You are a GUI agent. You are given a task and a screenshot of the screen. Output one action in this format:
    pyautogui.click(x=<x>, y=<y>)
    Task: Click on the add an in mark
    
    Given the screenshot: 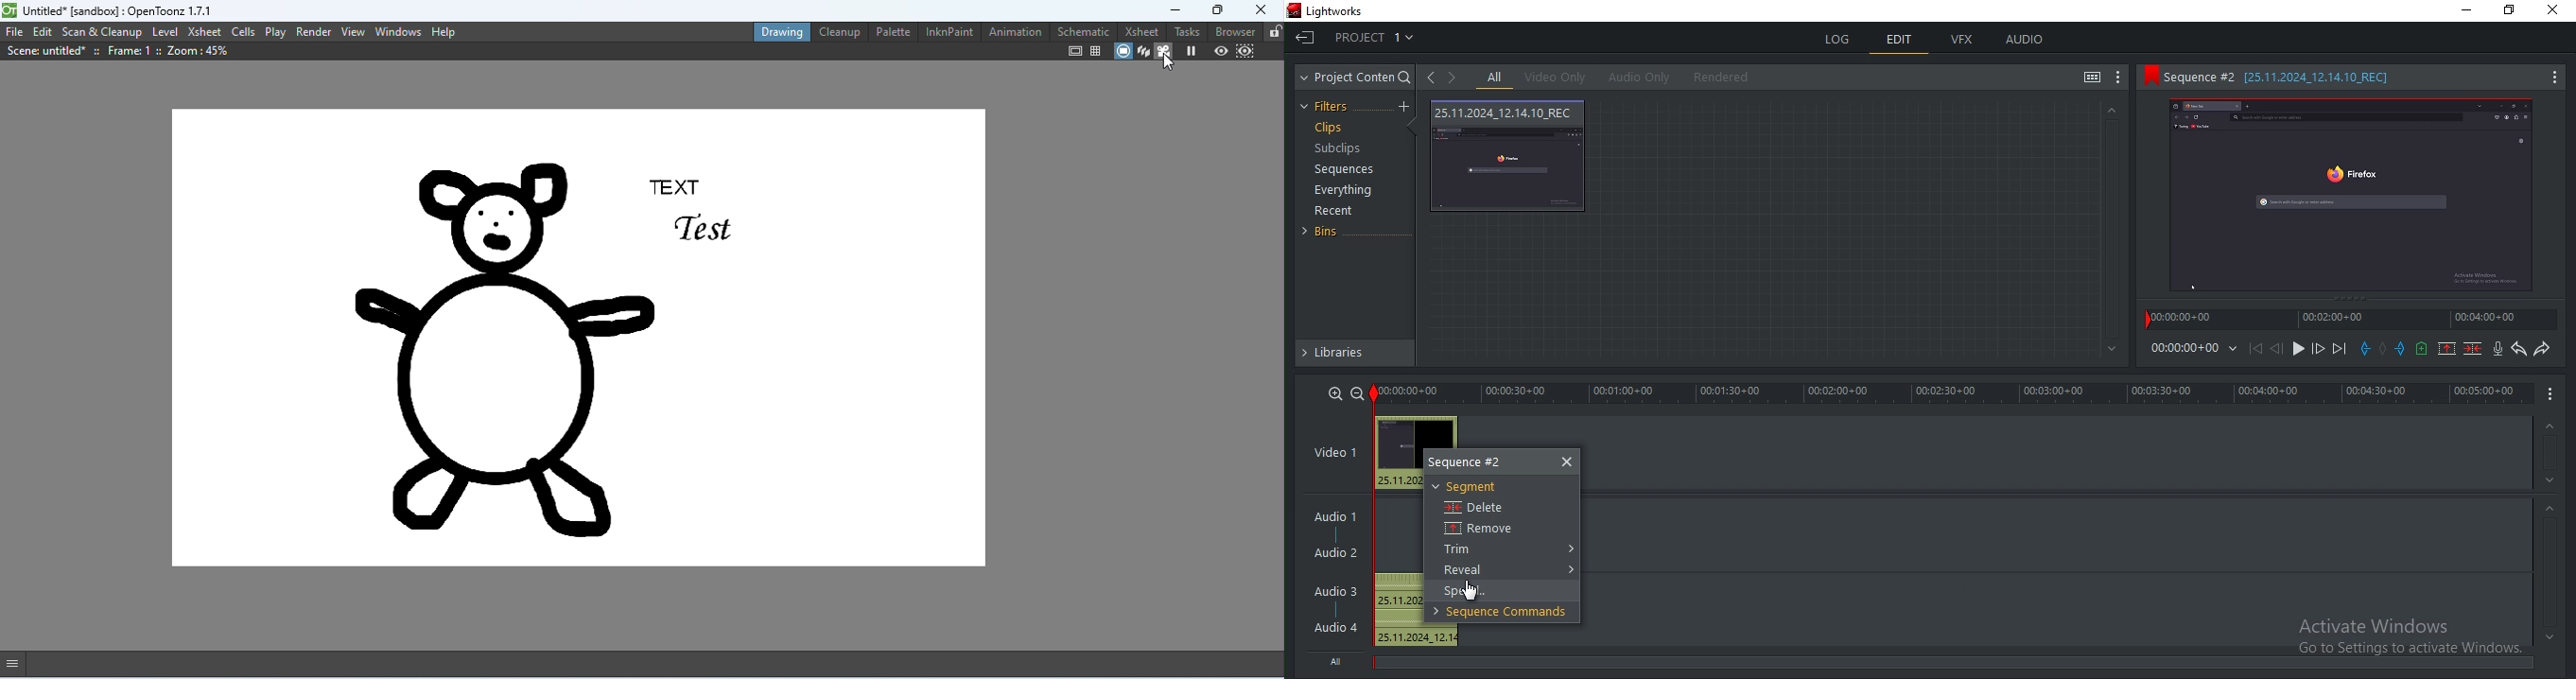 What is the action you would take?
    pyautogui.click(x=2364, y=349)
    